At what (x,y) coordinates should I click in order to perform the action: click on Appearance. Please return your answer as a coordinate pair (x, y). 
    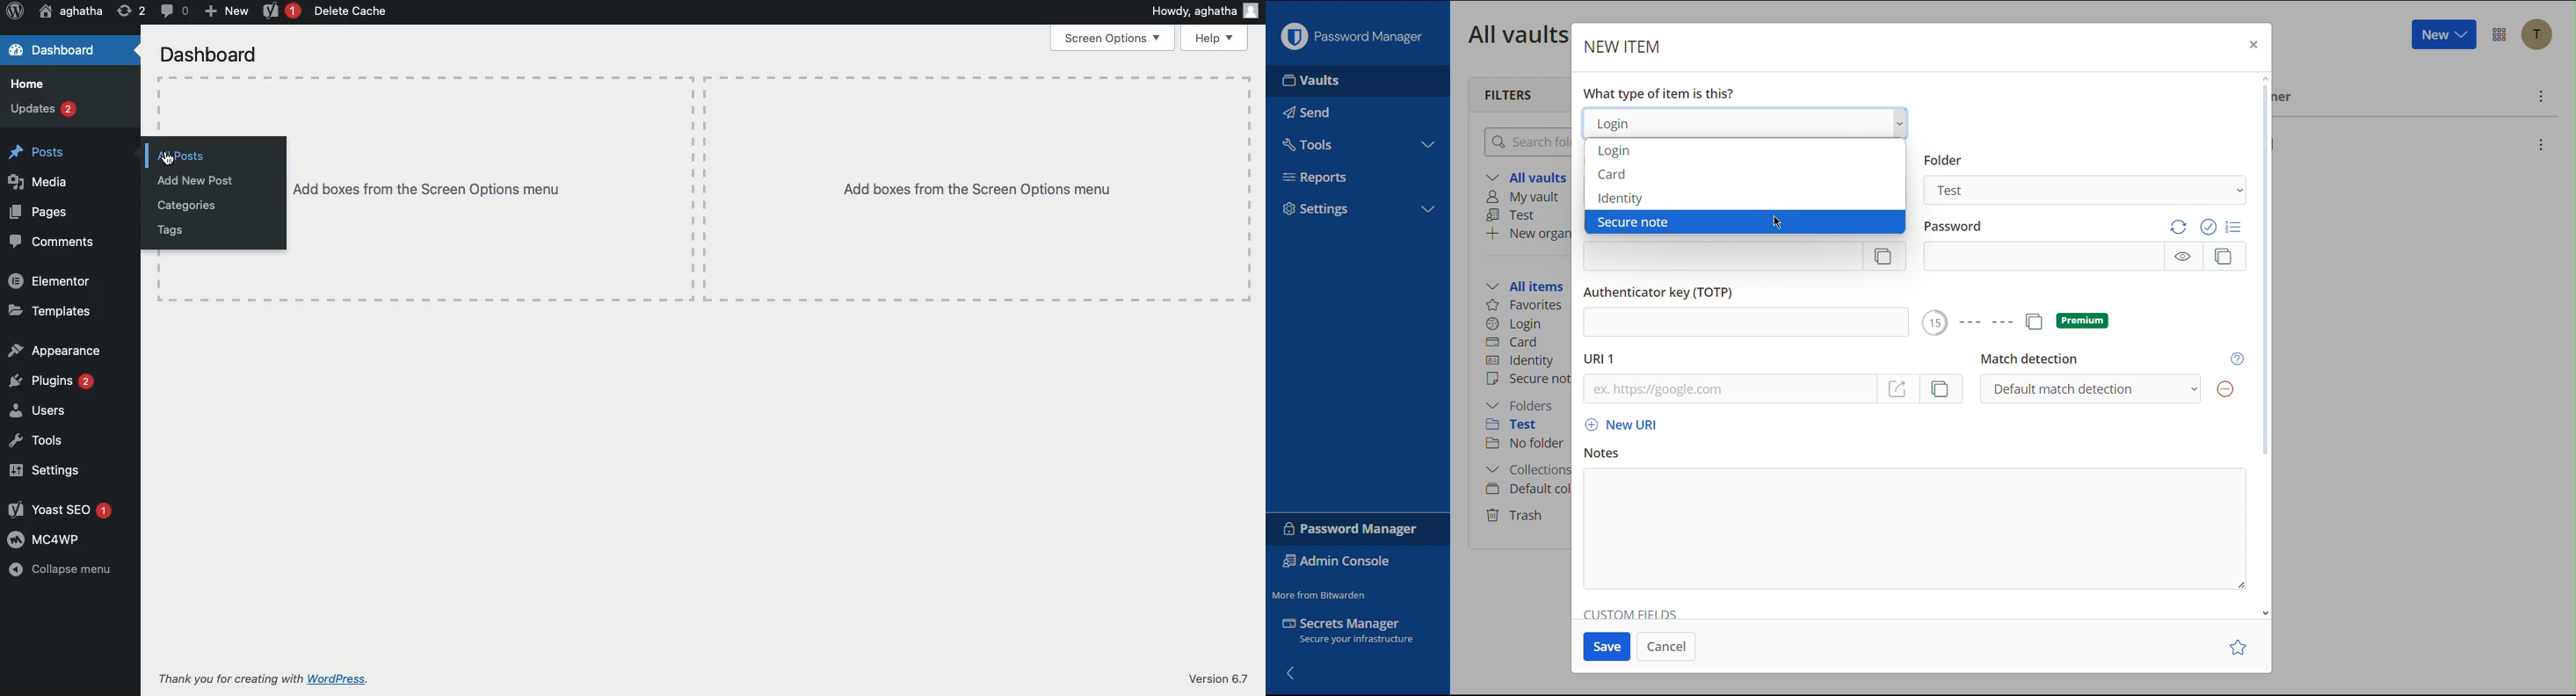
    Looking at the image, I should click on (58, 351).